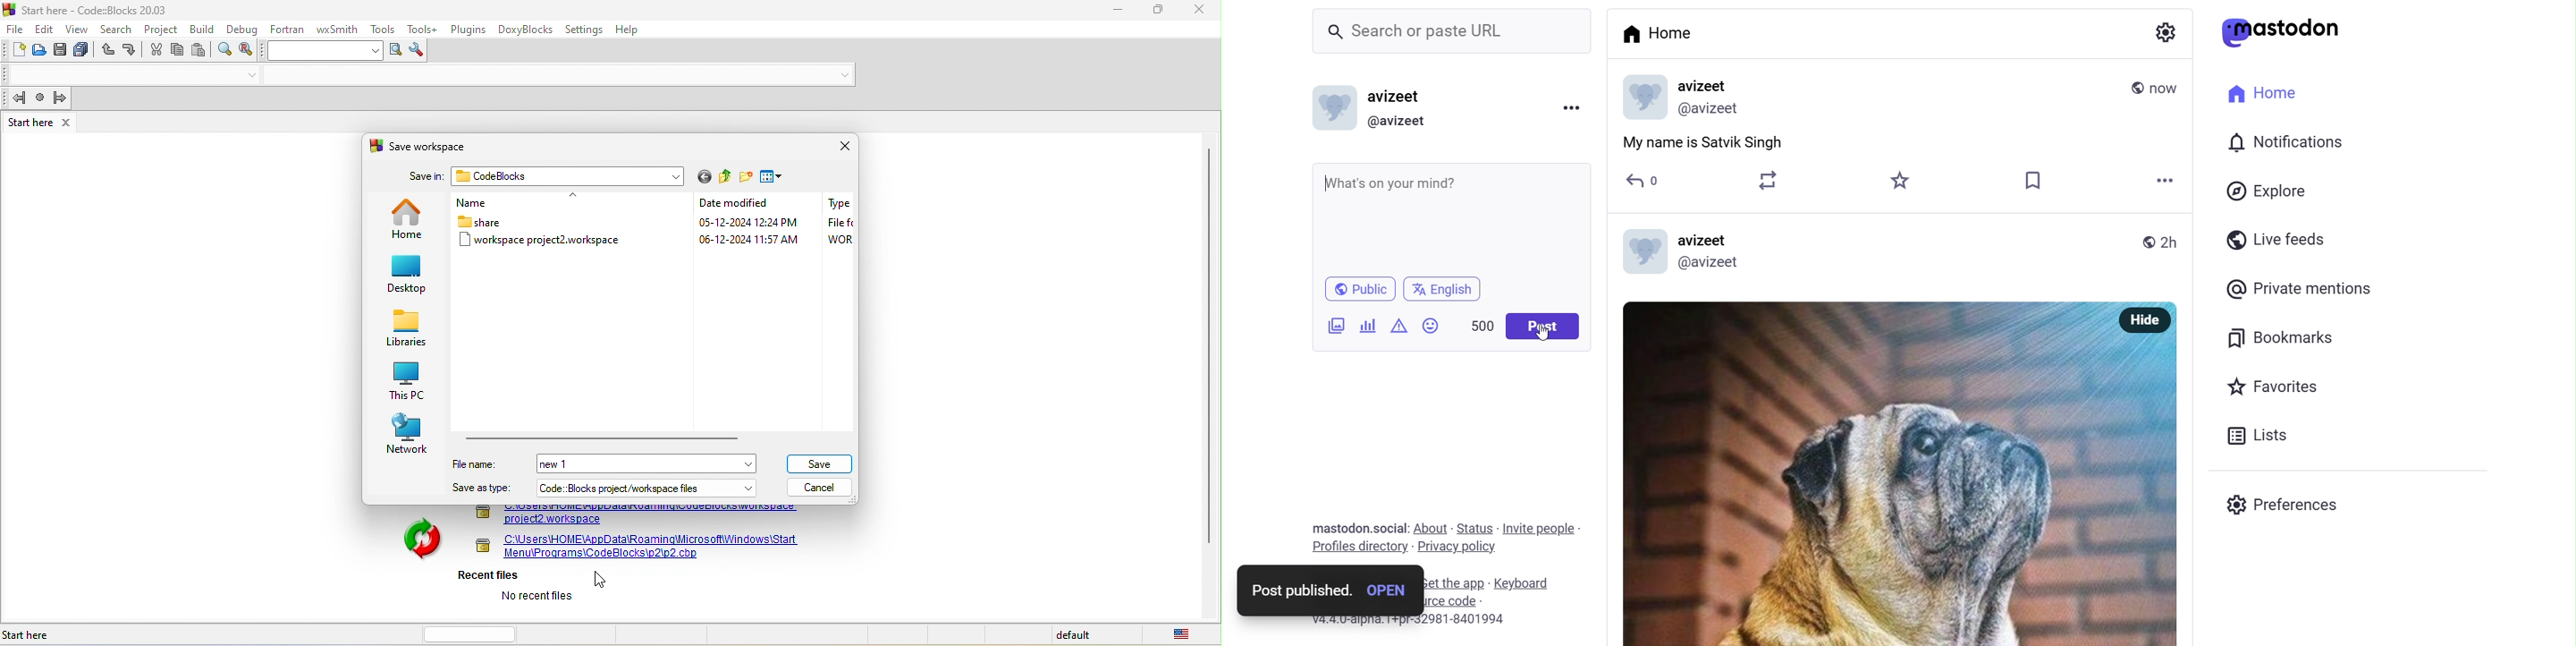 The height and width of the screenshot is (672, 2576). I want to click on Home, so click(2261, 91).